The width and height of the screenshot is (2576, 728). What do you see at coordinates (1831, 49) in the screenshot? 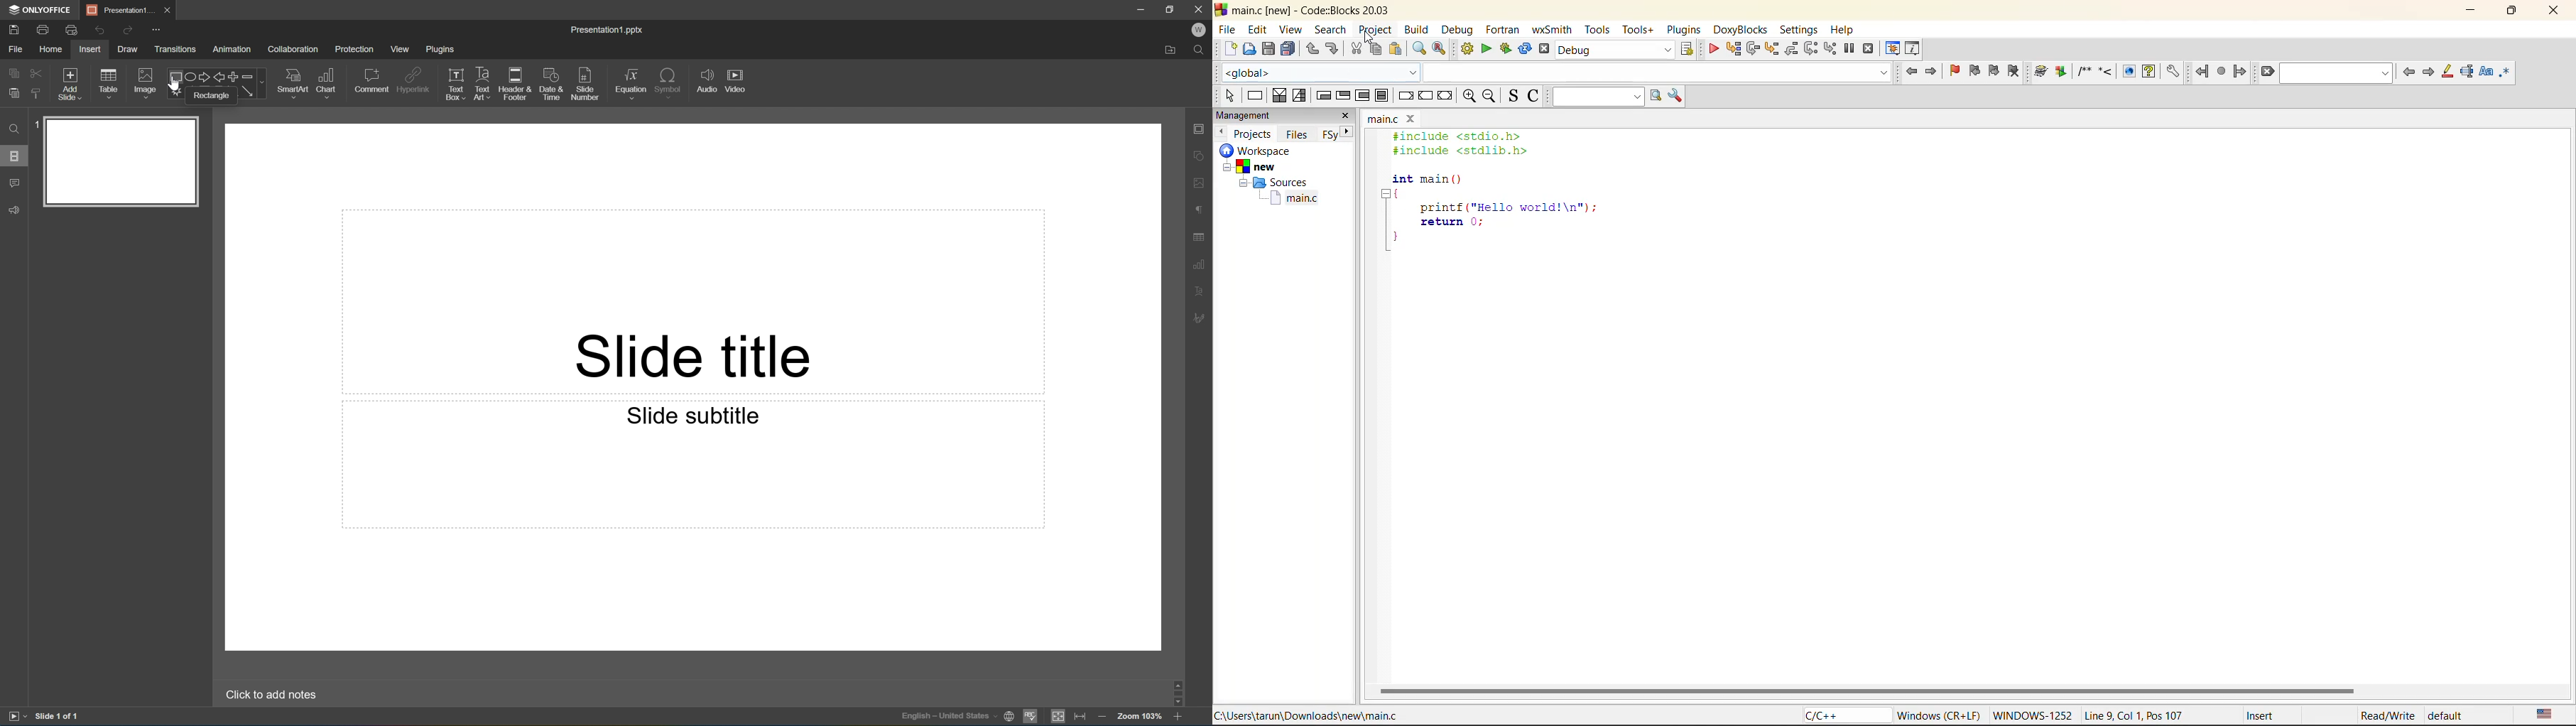
I see `step into instruction` at bounding box center [1831, 49].